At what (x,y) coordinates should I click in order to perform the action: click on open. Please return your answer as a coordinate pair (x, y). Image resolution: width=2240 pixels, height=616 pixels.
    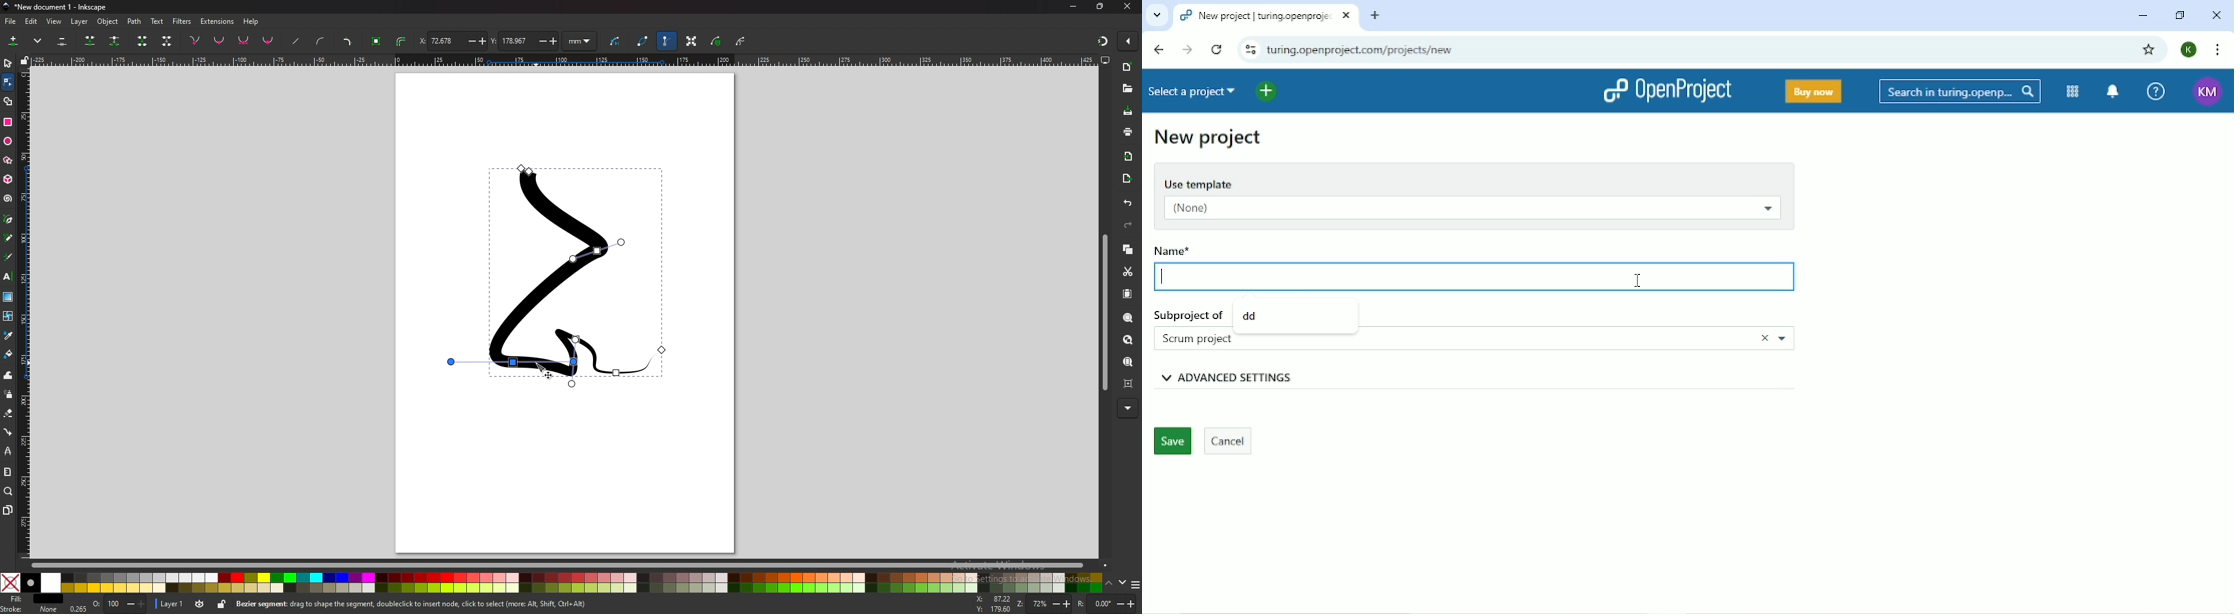
    Looking at the image, I should click on (1127, 89).